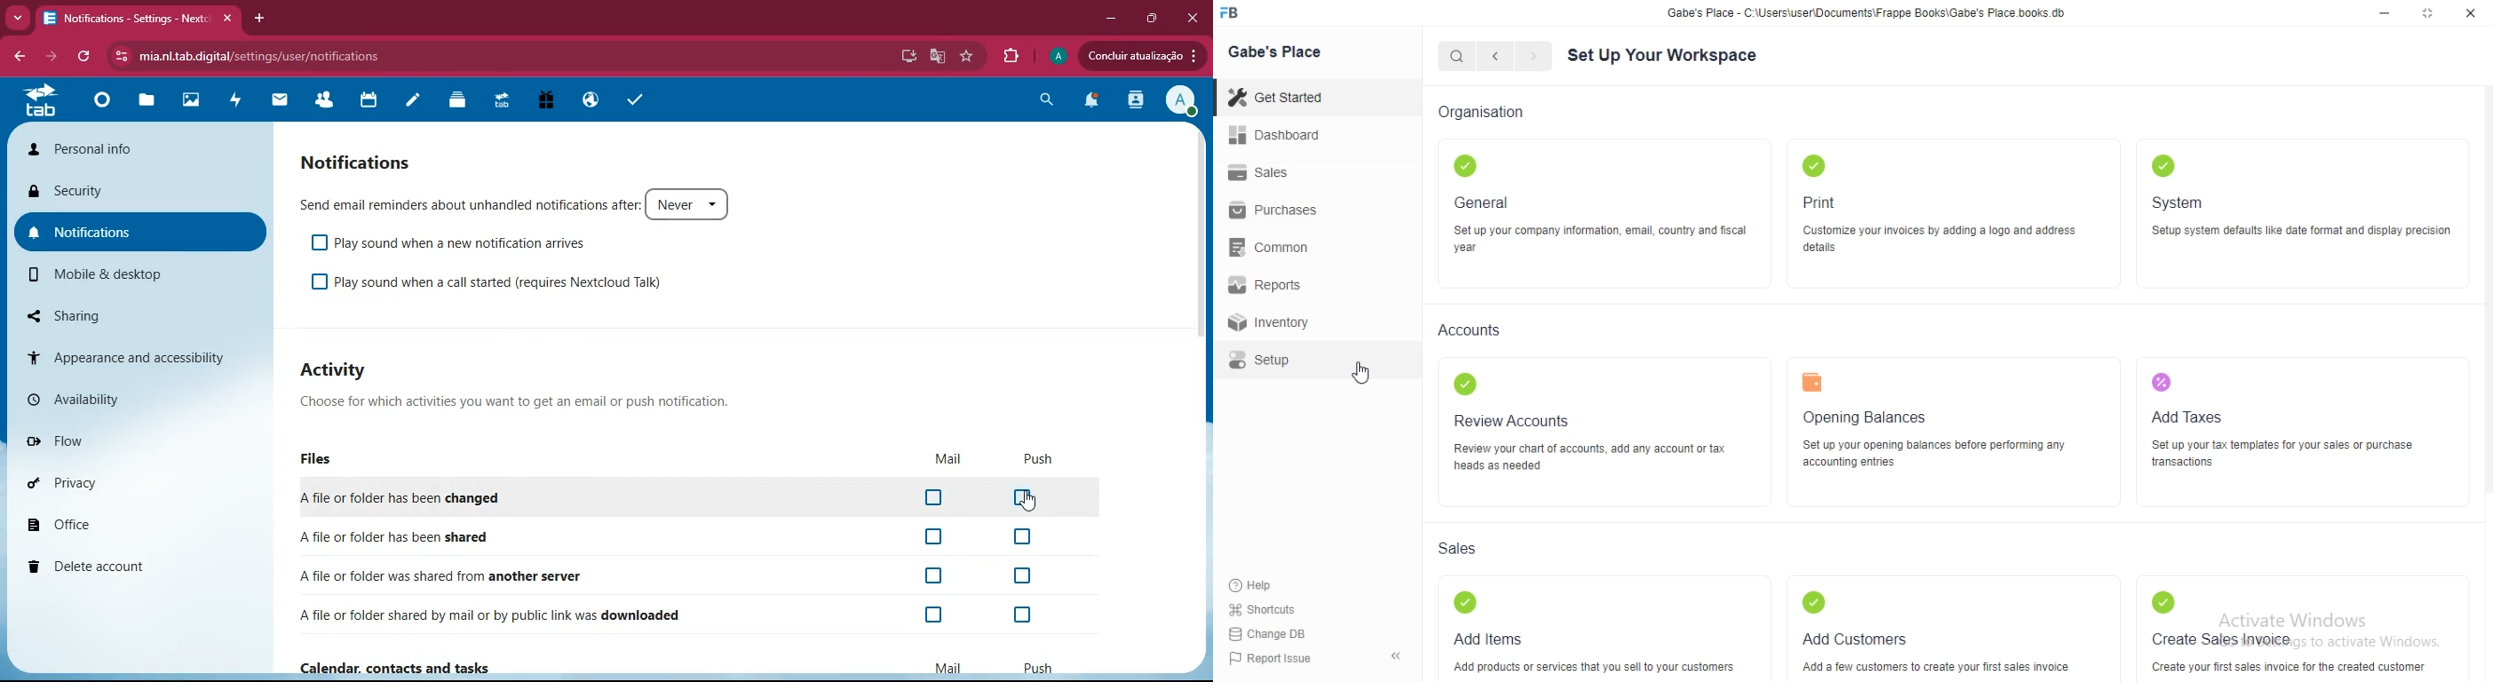  What do you see at coordinates (1371, 373) in the screenshot?
I see `Cursor` at bounding box center [1371, 373].